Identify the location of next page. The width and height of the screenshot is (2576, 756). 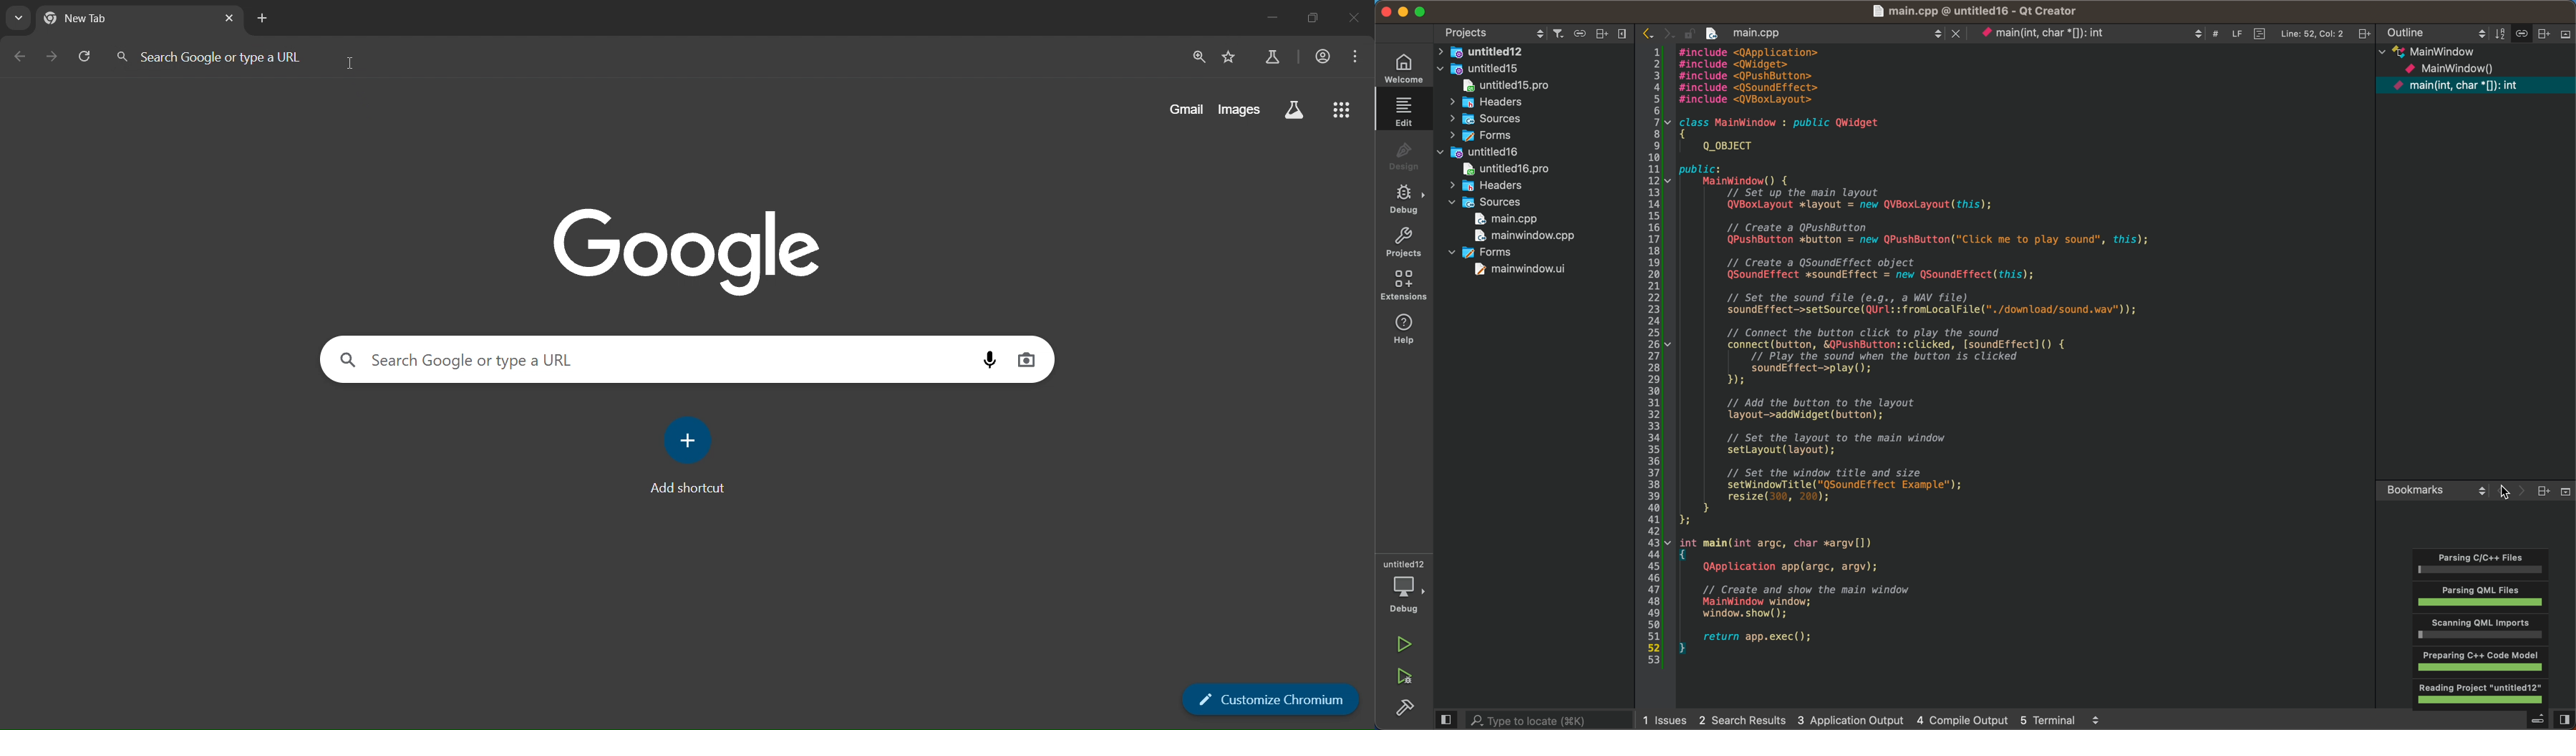
(54, 58).